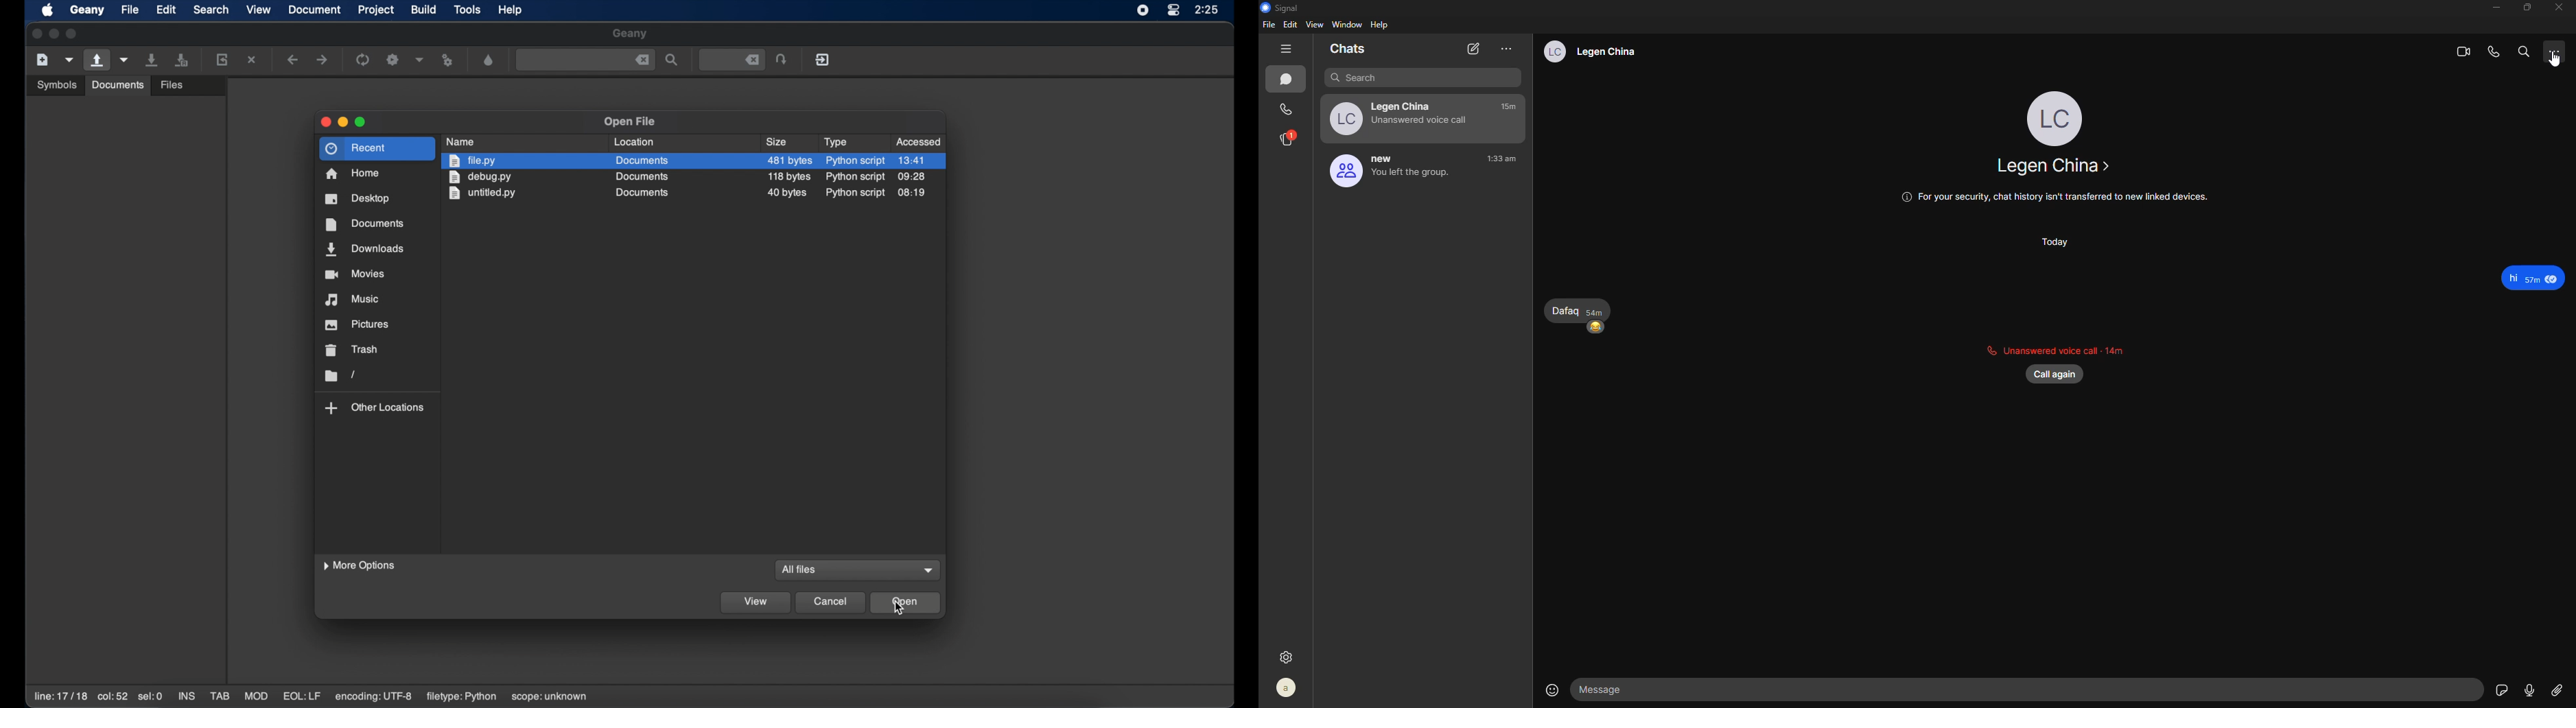 Image resolution: width=2576 pixels, height=728 pixels. I want to click on view, so click(1316, 25).